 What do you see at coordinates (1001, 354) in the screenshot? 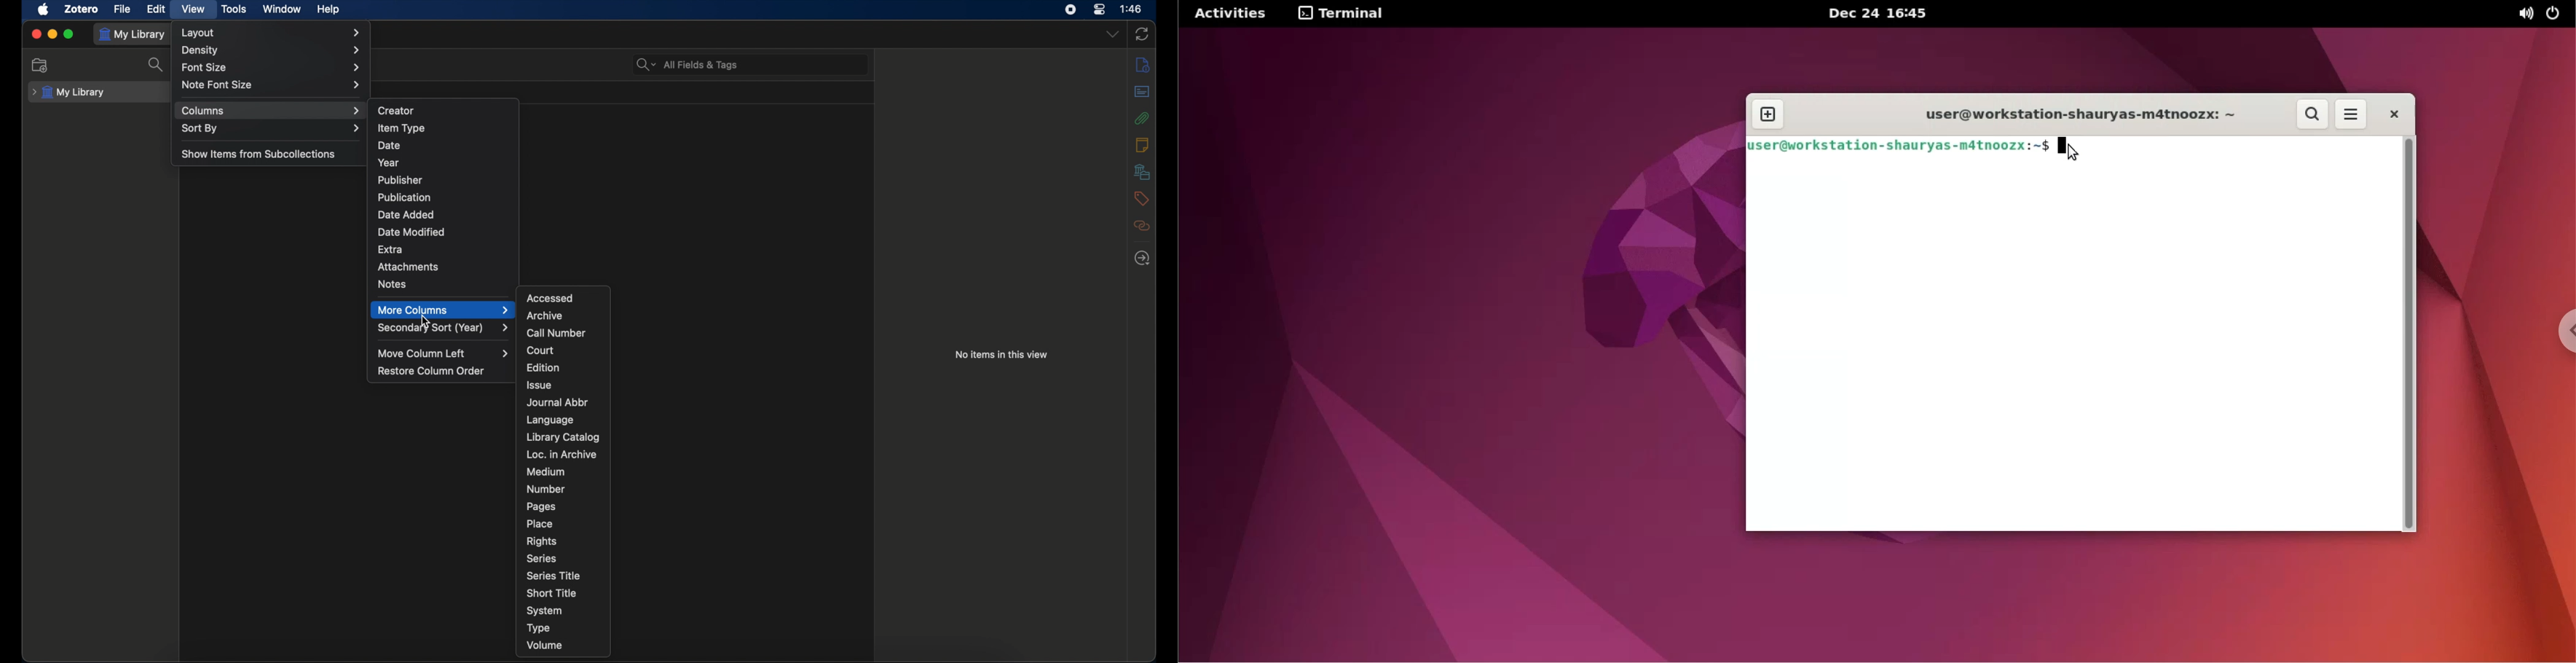
I see `no items in this view` at bounding box center [1001, 354].